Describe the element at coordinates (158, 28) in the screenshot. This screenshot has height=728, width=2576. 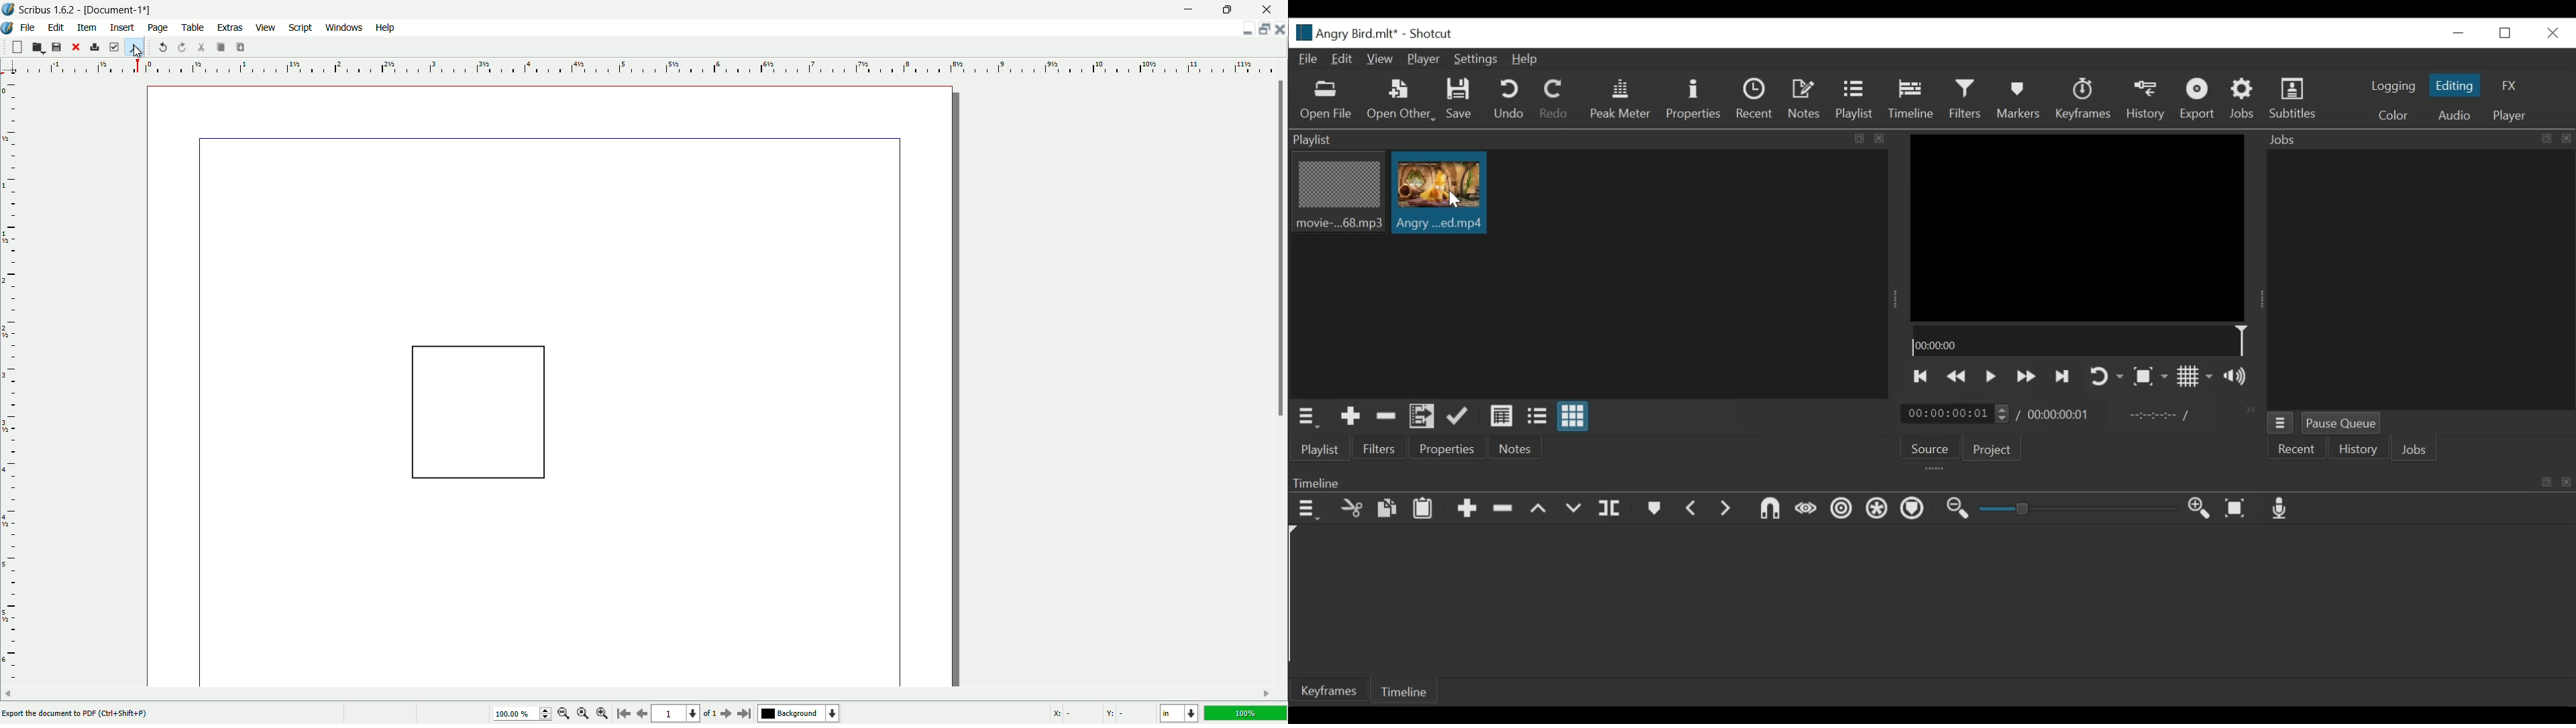
I see `page menu` at that location.